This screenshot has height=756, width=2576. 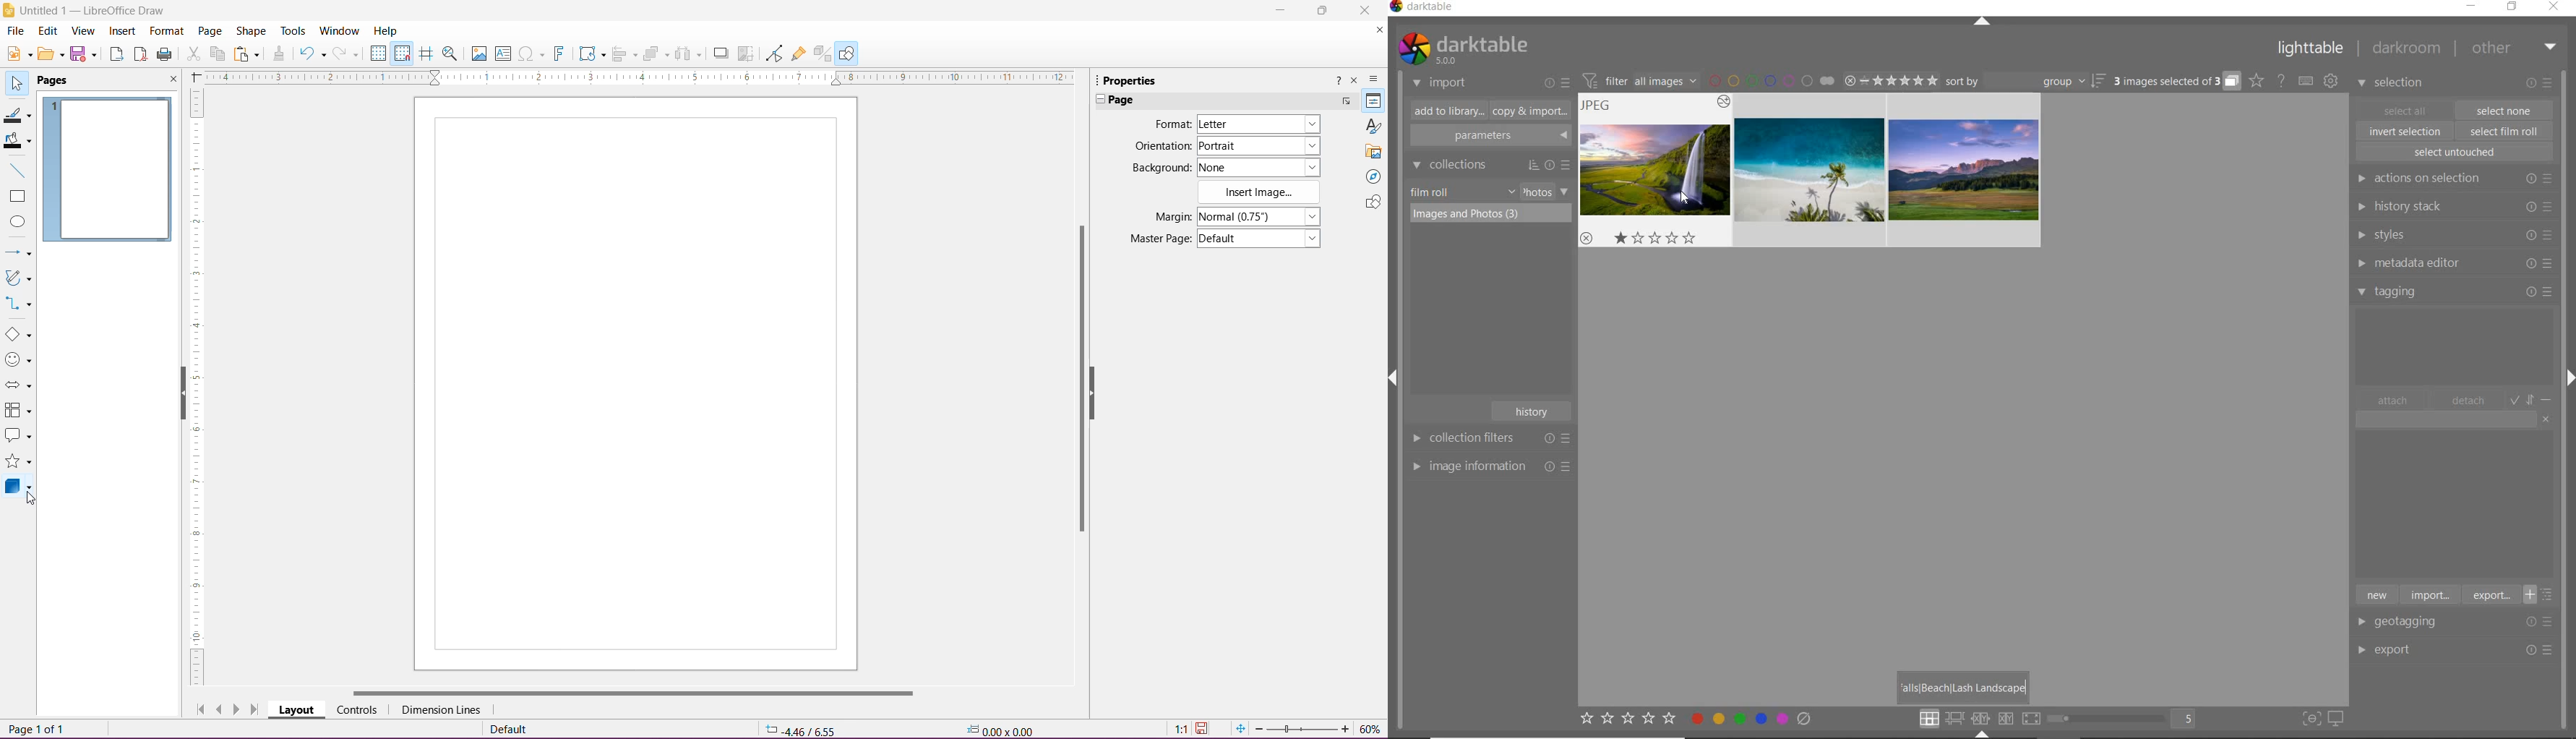 I want to click on images, so click(x=1810, y=170).